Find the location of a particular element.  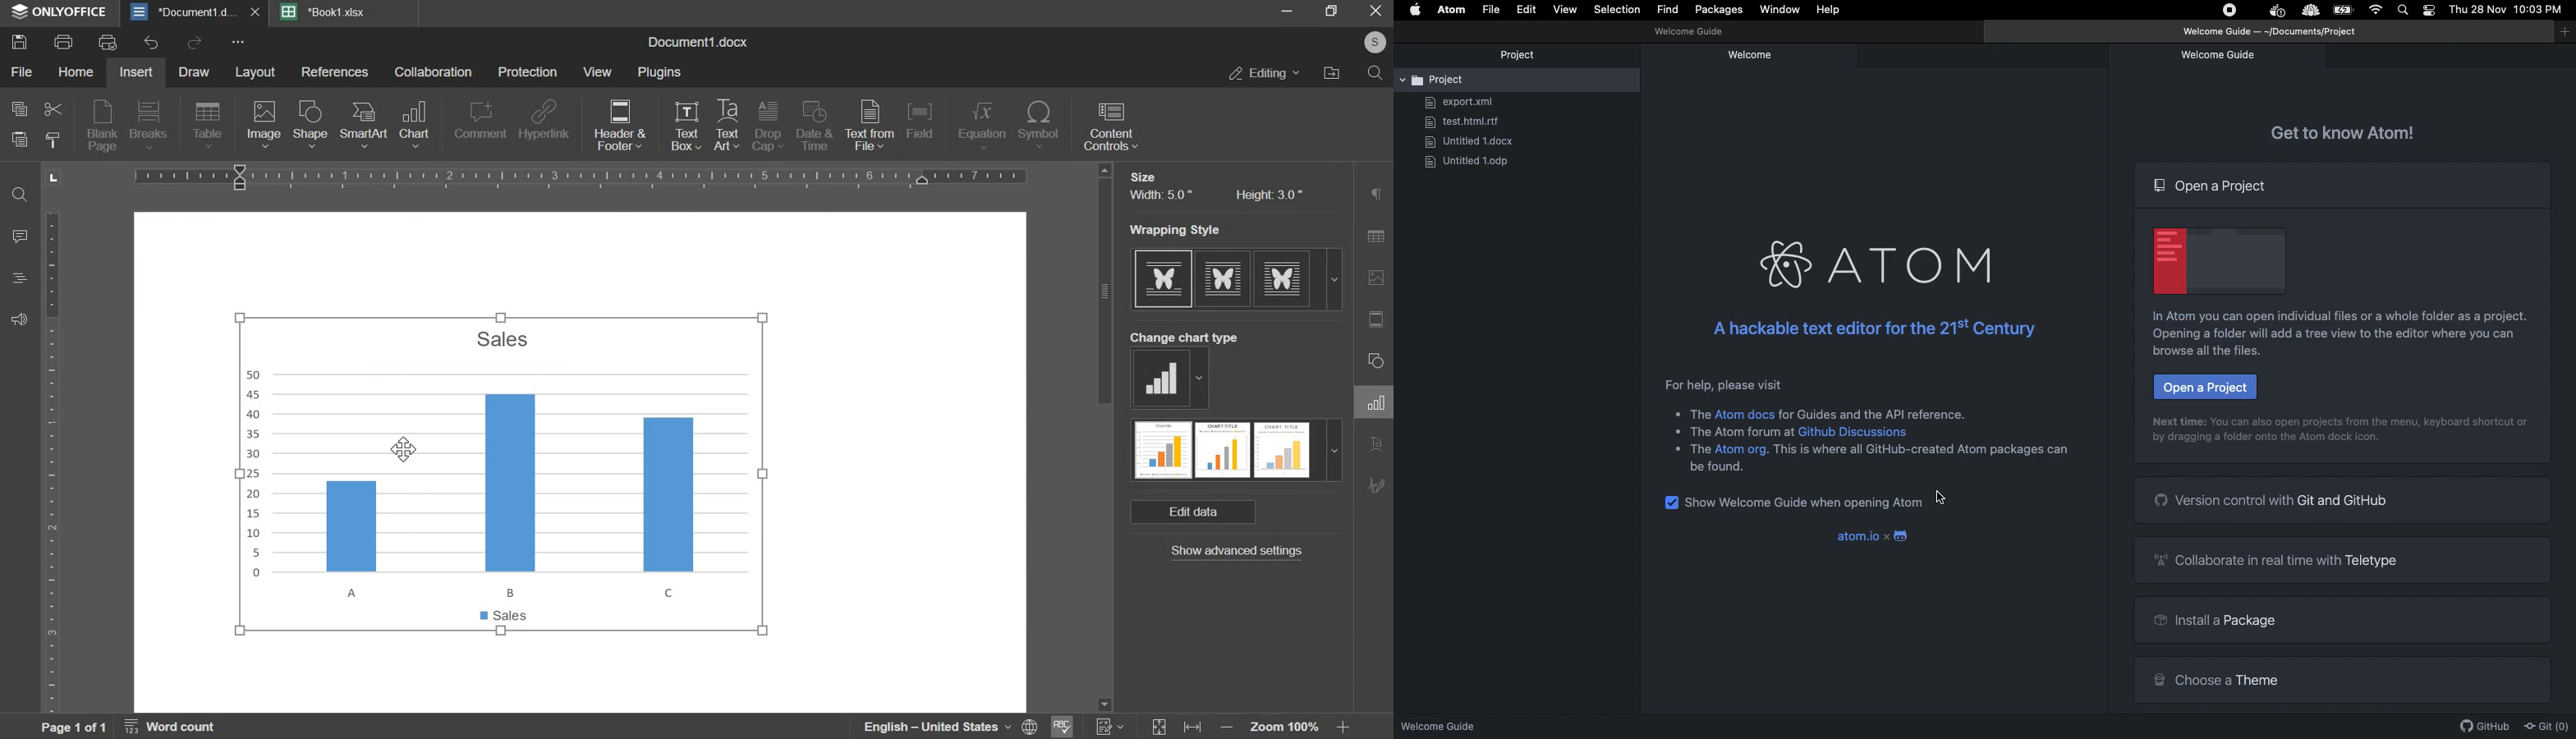

cursor is located at coordinates (401, 451).